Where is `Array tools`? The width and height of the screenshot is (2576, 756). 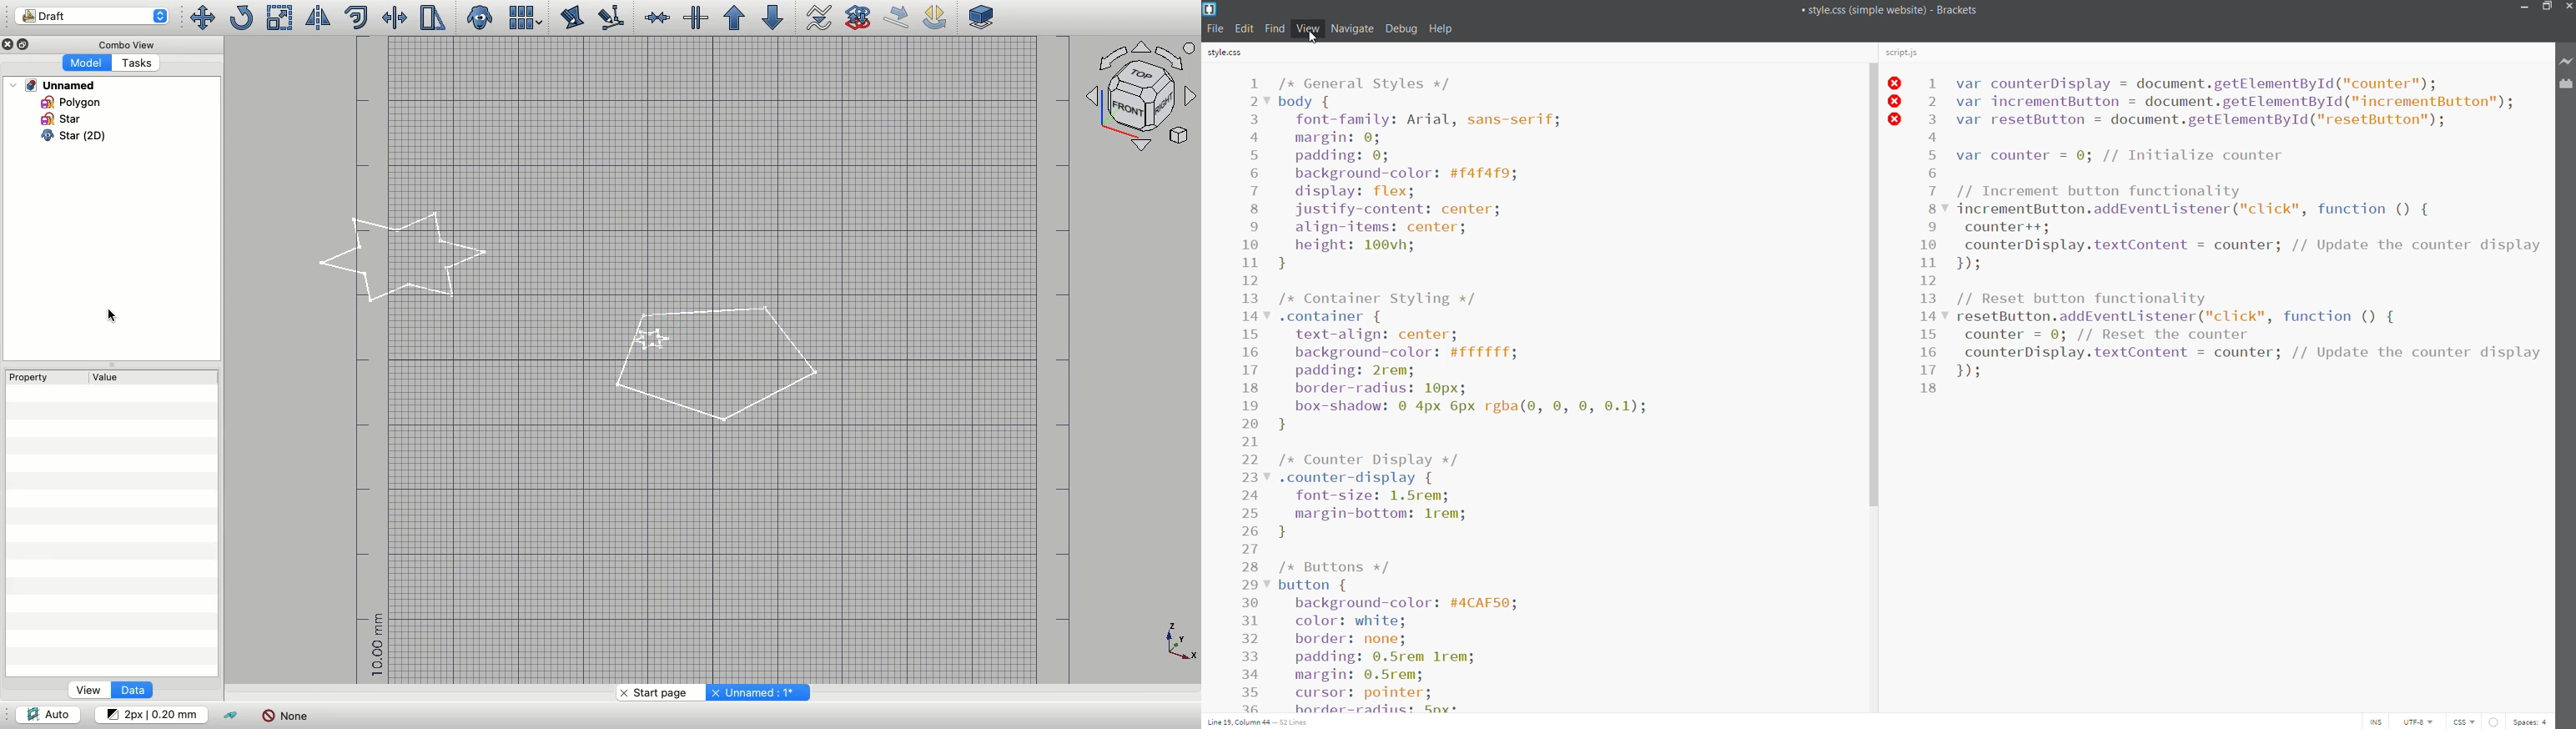
Array tools is located at coordinates (523, 18).